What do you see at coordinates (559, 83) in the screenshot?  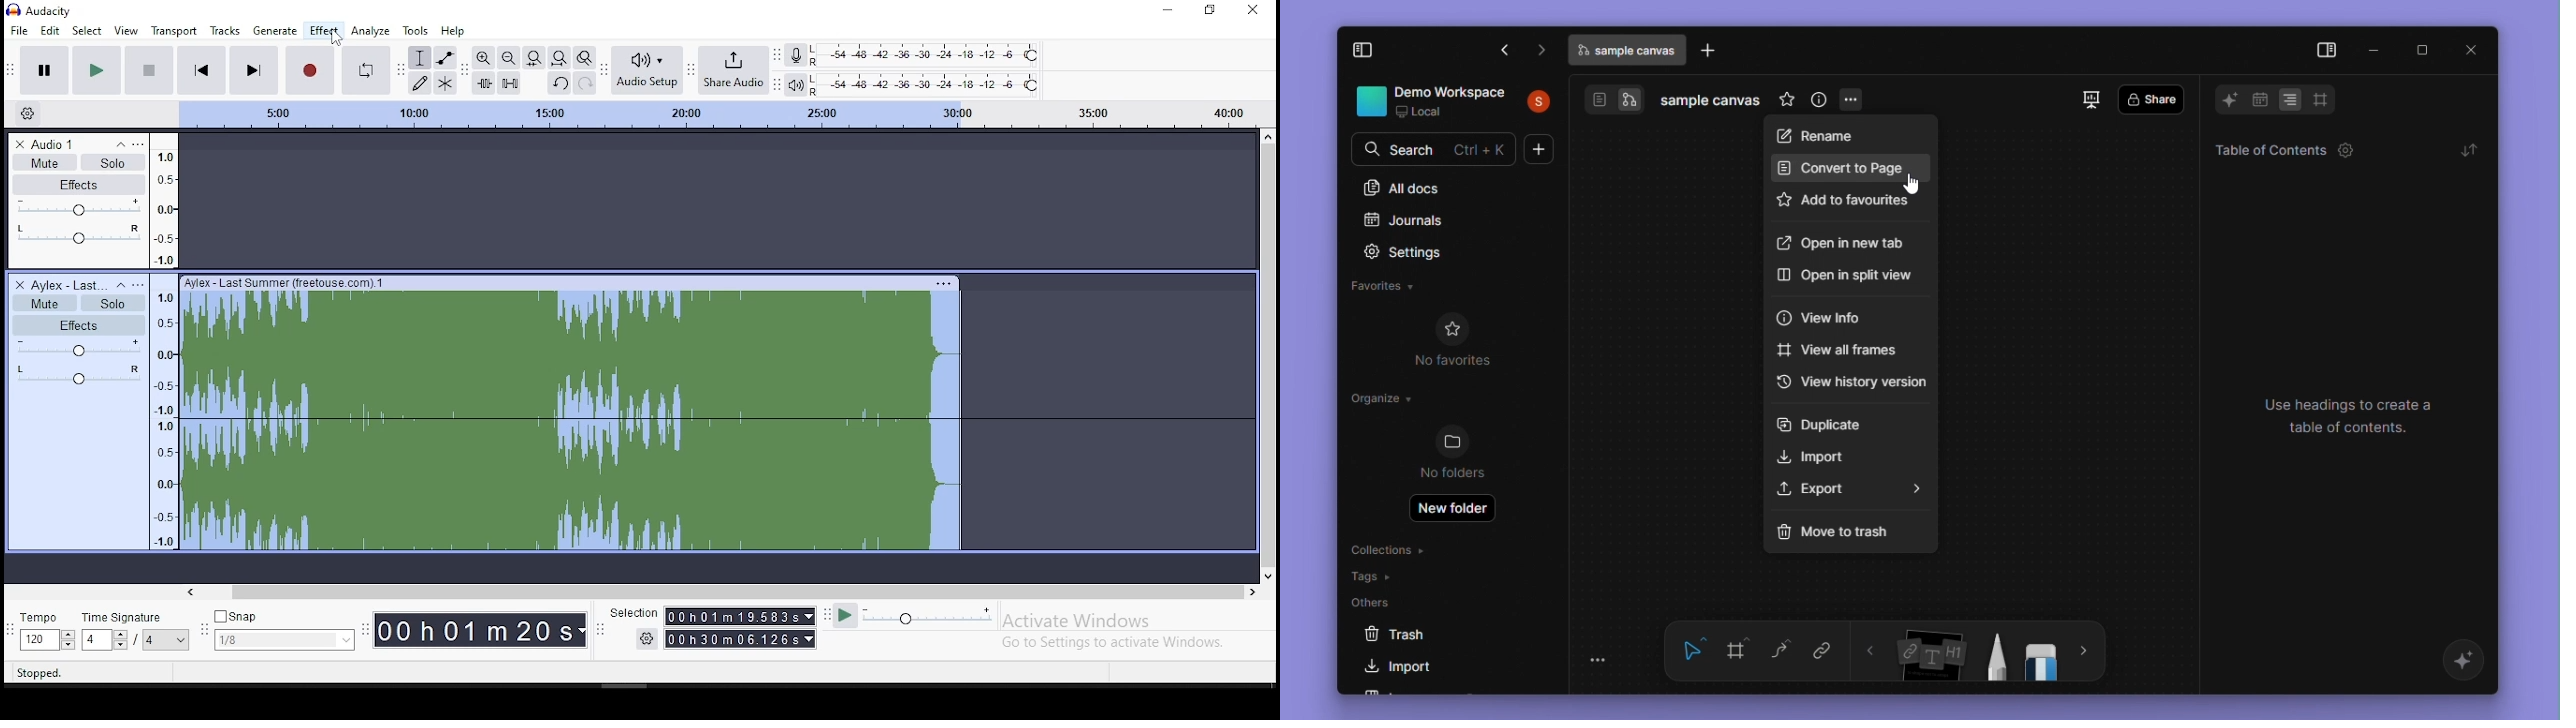 I see `undo` at bounding box center [559, 83].